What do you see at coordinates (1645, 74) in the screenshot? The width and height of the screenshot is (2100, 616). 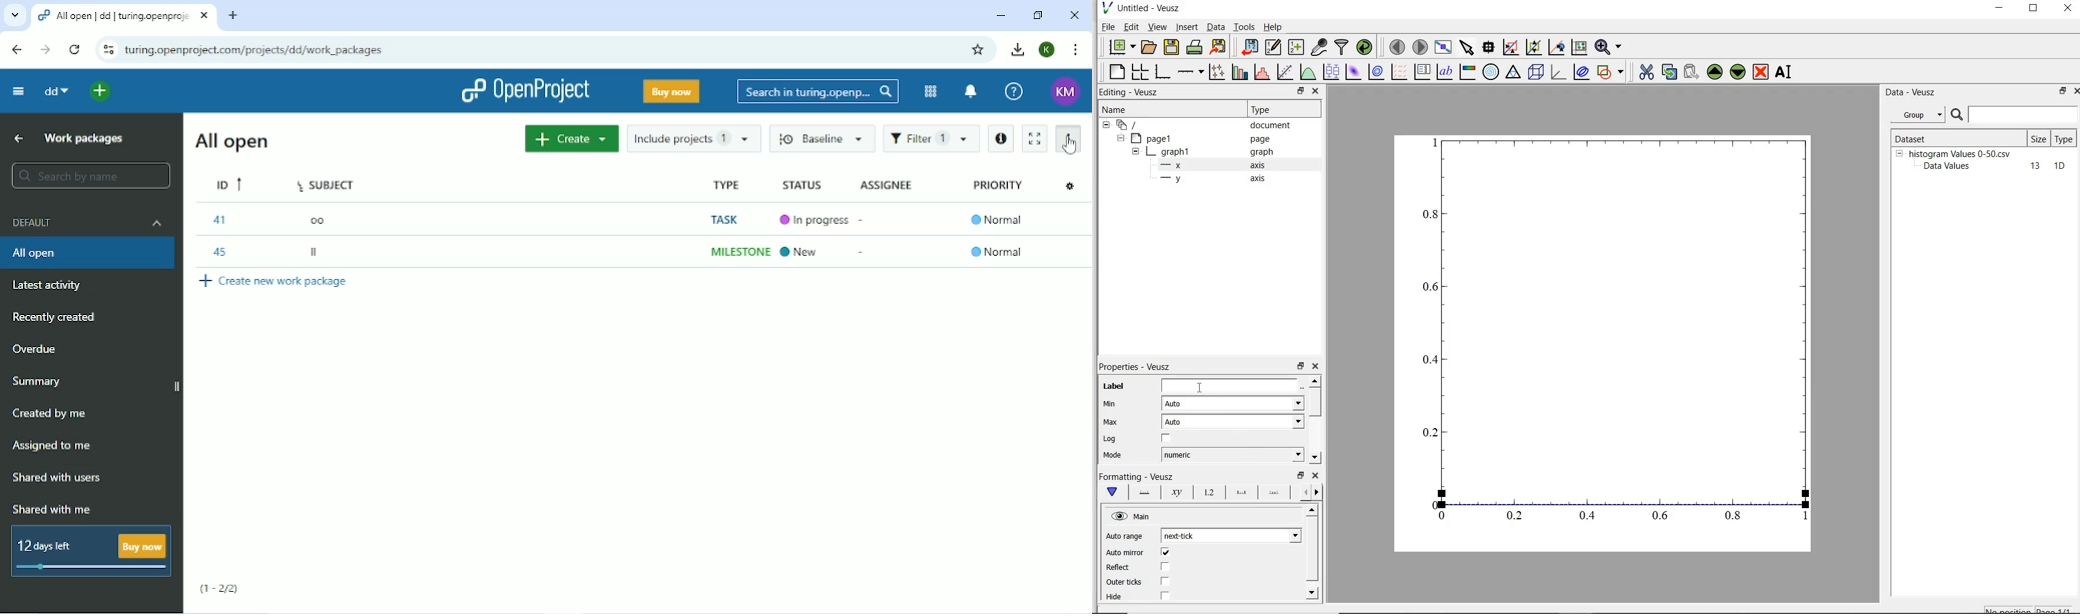 I see `cut the the selected widget` at bounding box center [1645, 74].